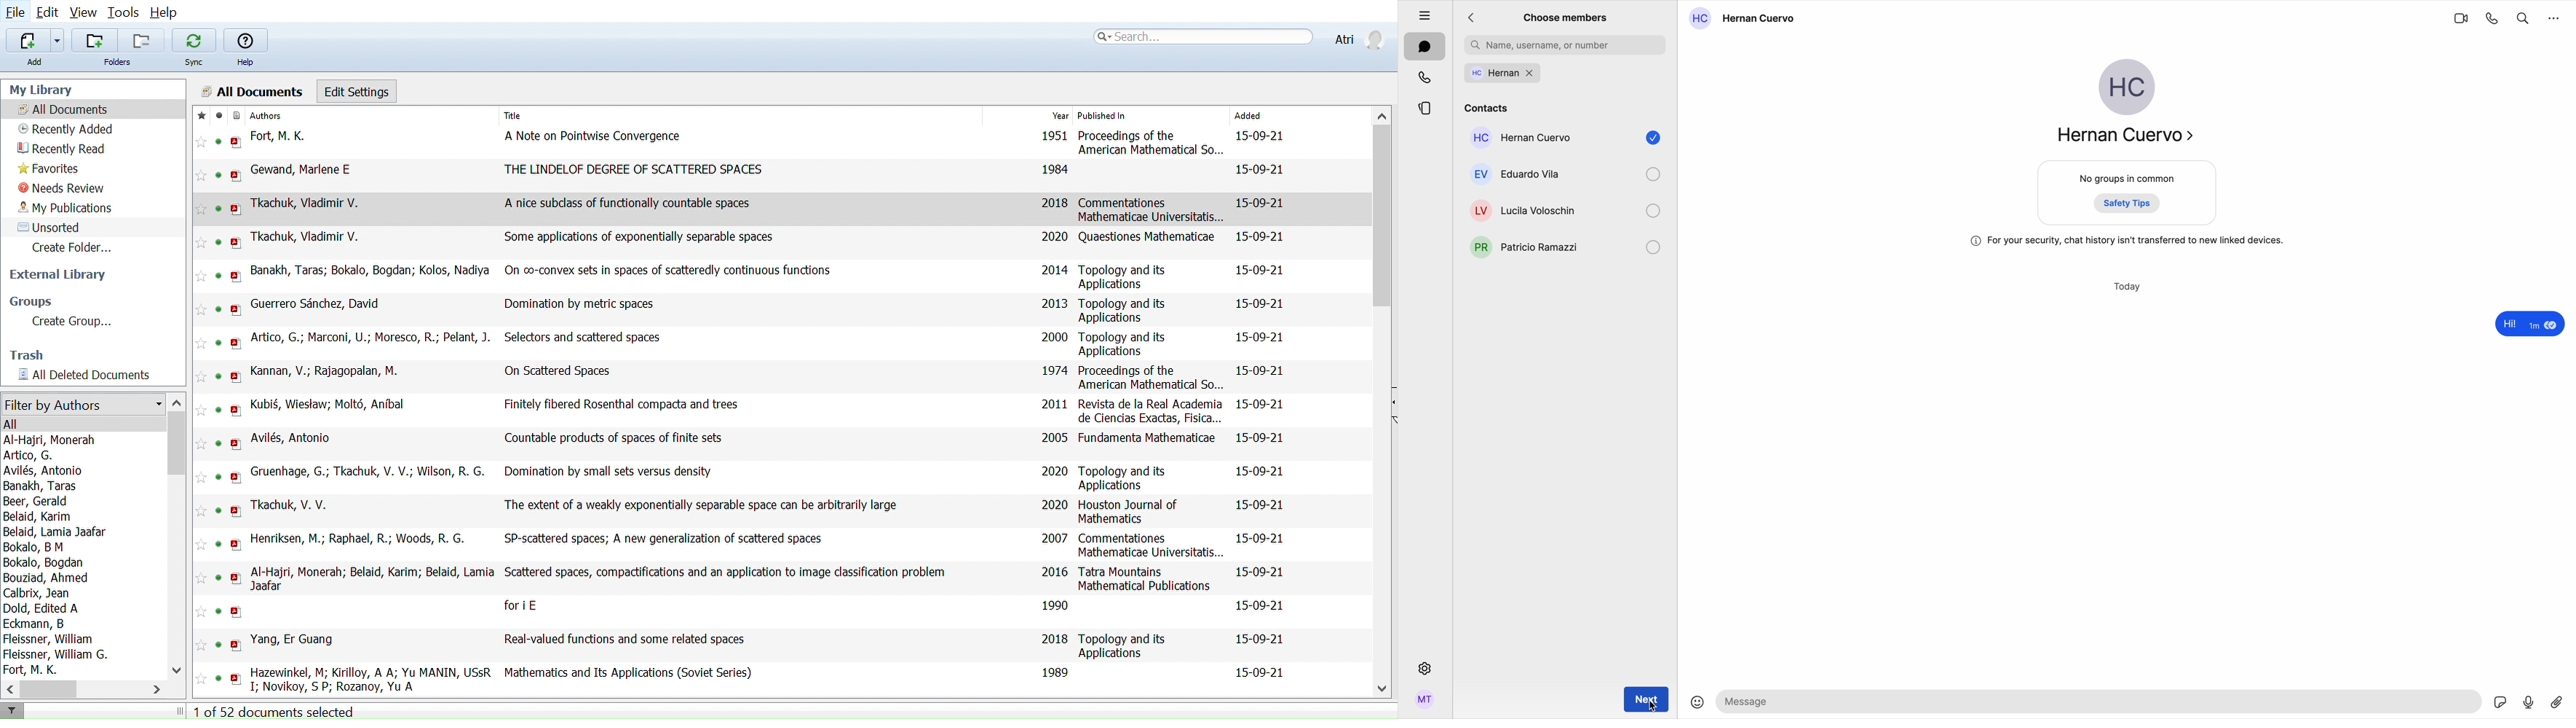  I want to click on open PDF, so click(235, 611).